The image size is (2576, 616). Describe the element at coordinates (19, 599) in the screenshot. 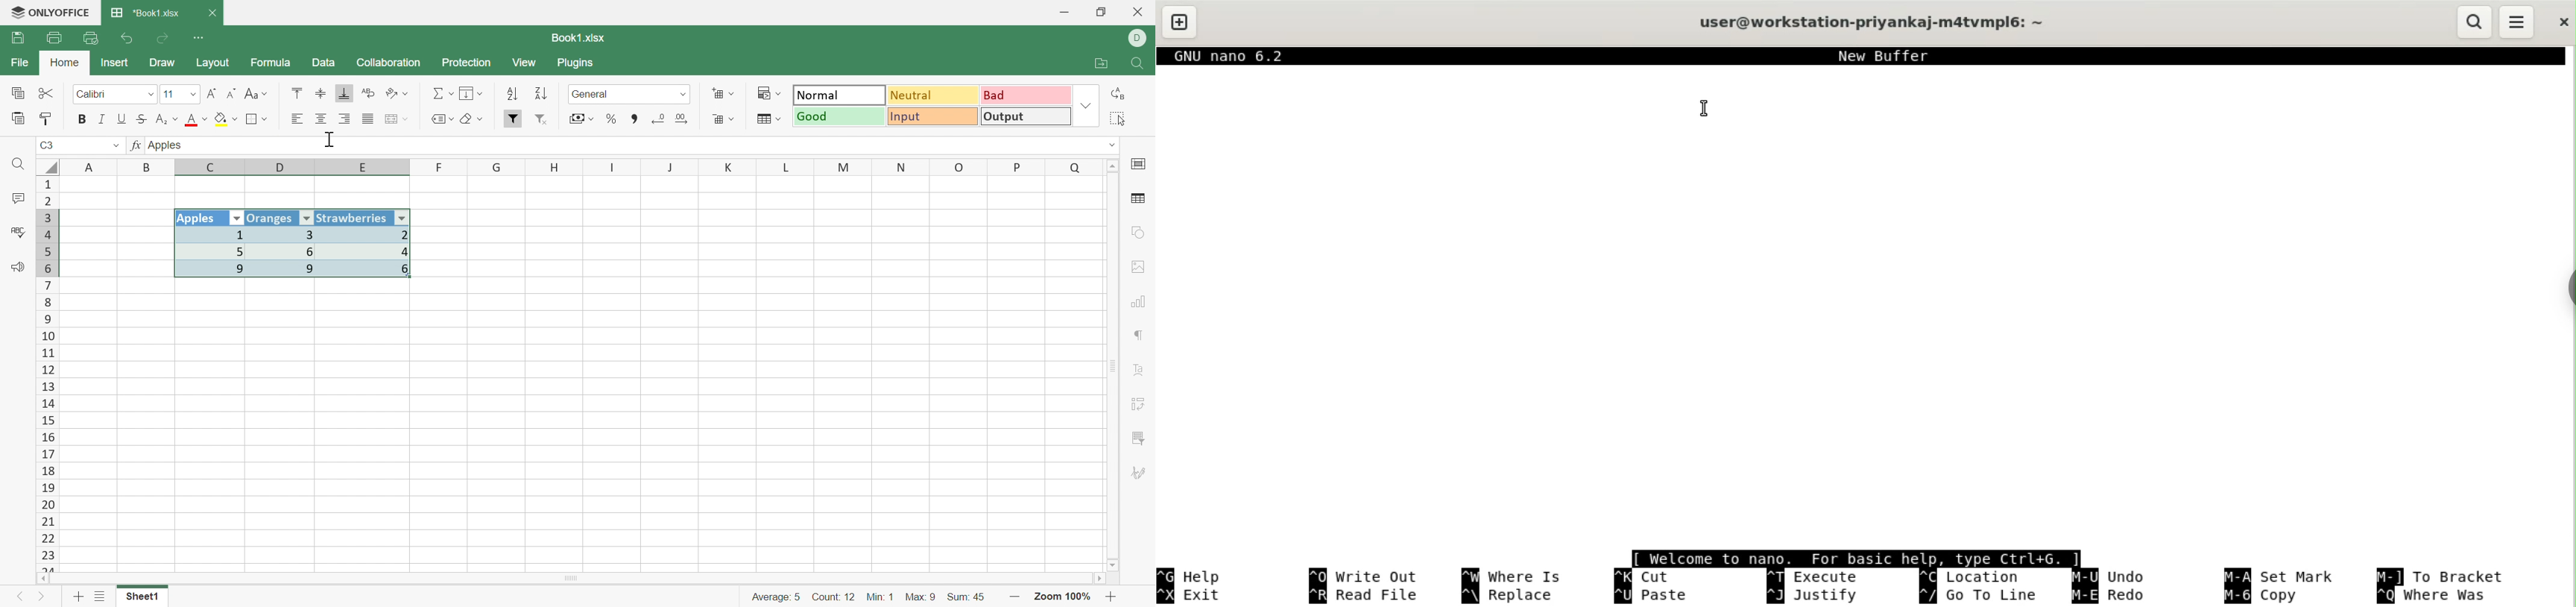

I see `Previous` at that location.